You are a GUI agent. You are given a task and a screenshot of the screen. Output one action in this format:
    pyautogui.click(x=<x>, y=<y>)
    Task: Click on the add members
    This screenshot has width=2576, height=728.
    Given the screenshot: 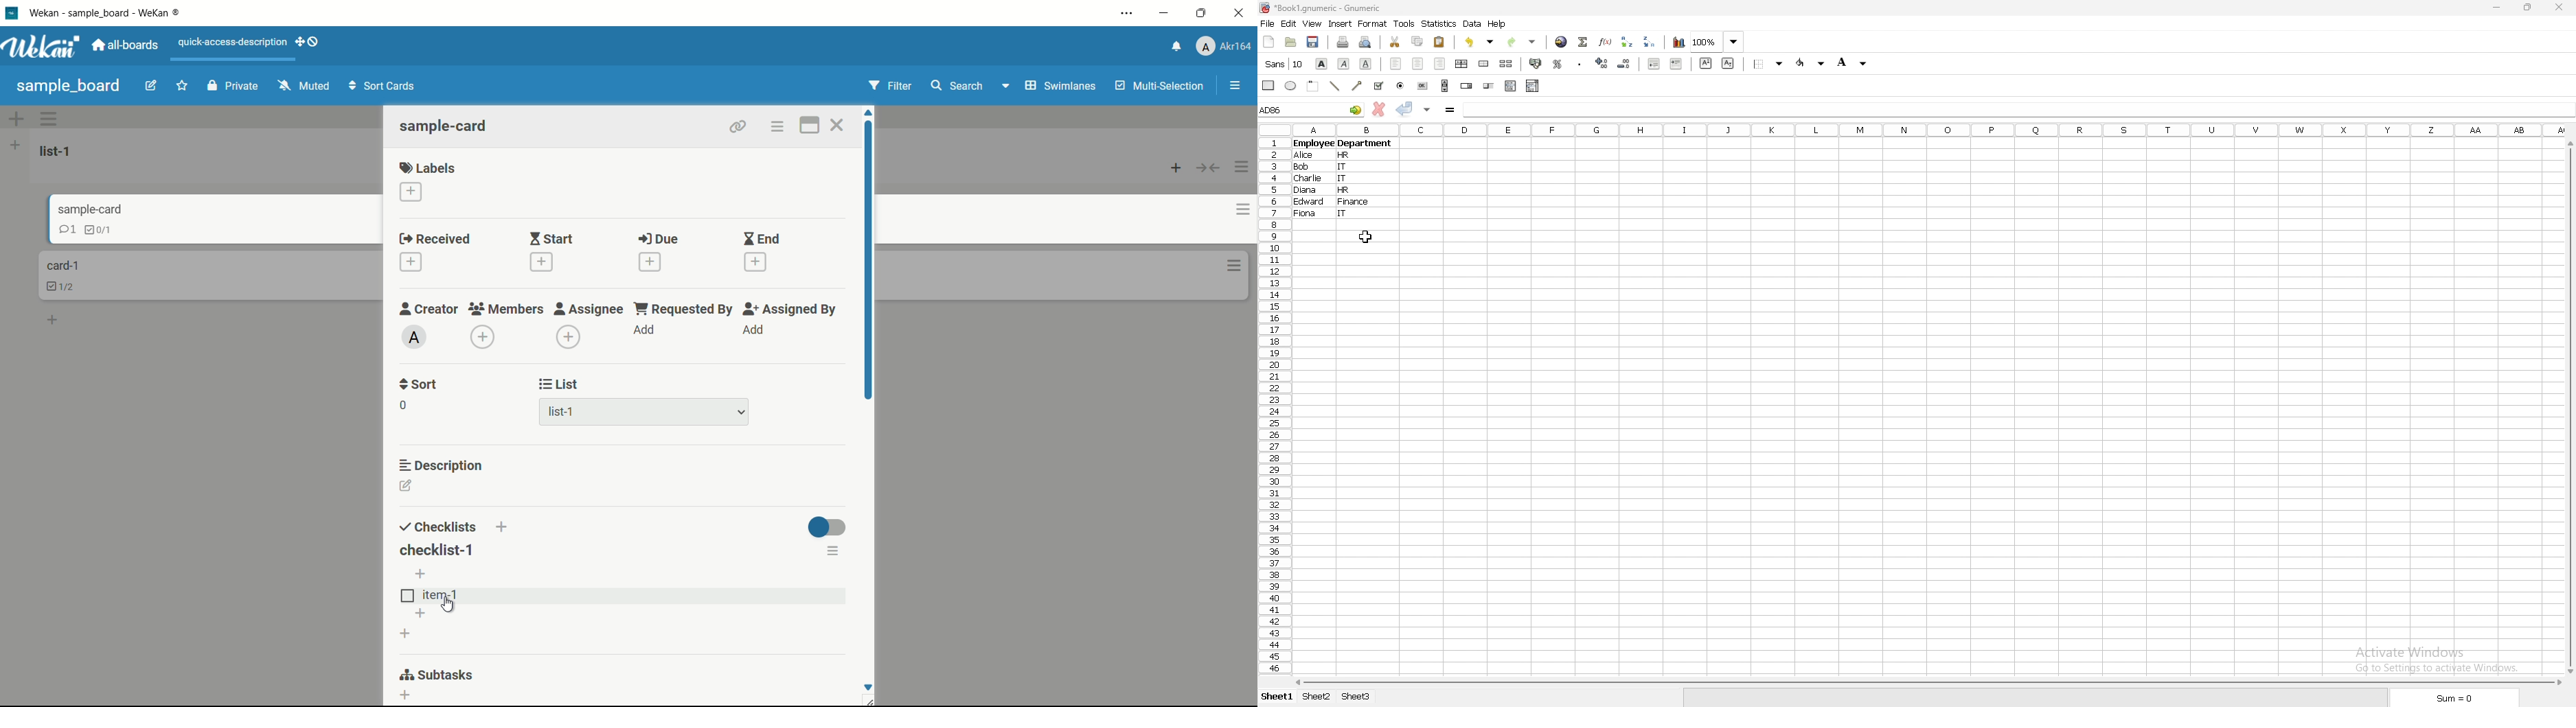 What is the action you would take?
    pyautogui.click(x=483, y=336)
    